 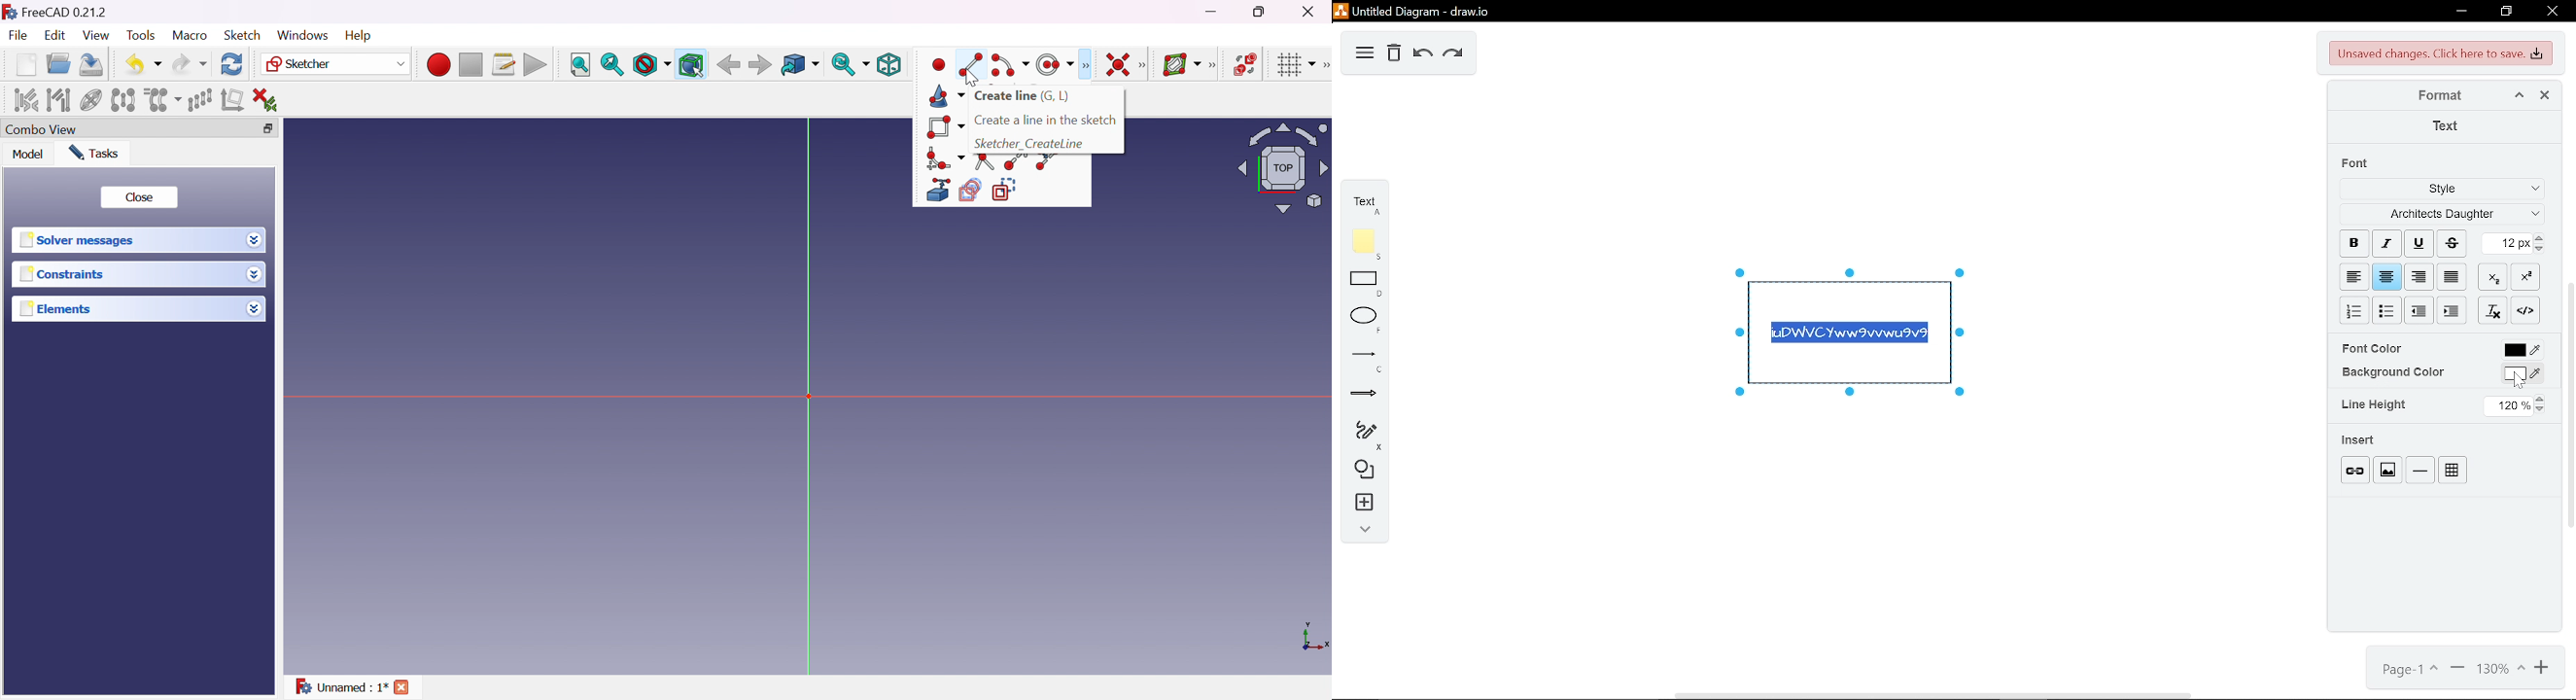 What do you see at coordinates (2453, 471) in the screenshot?
I see `table` at bounding box center [2453, 471].